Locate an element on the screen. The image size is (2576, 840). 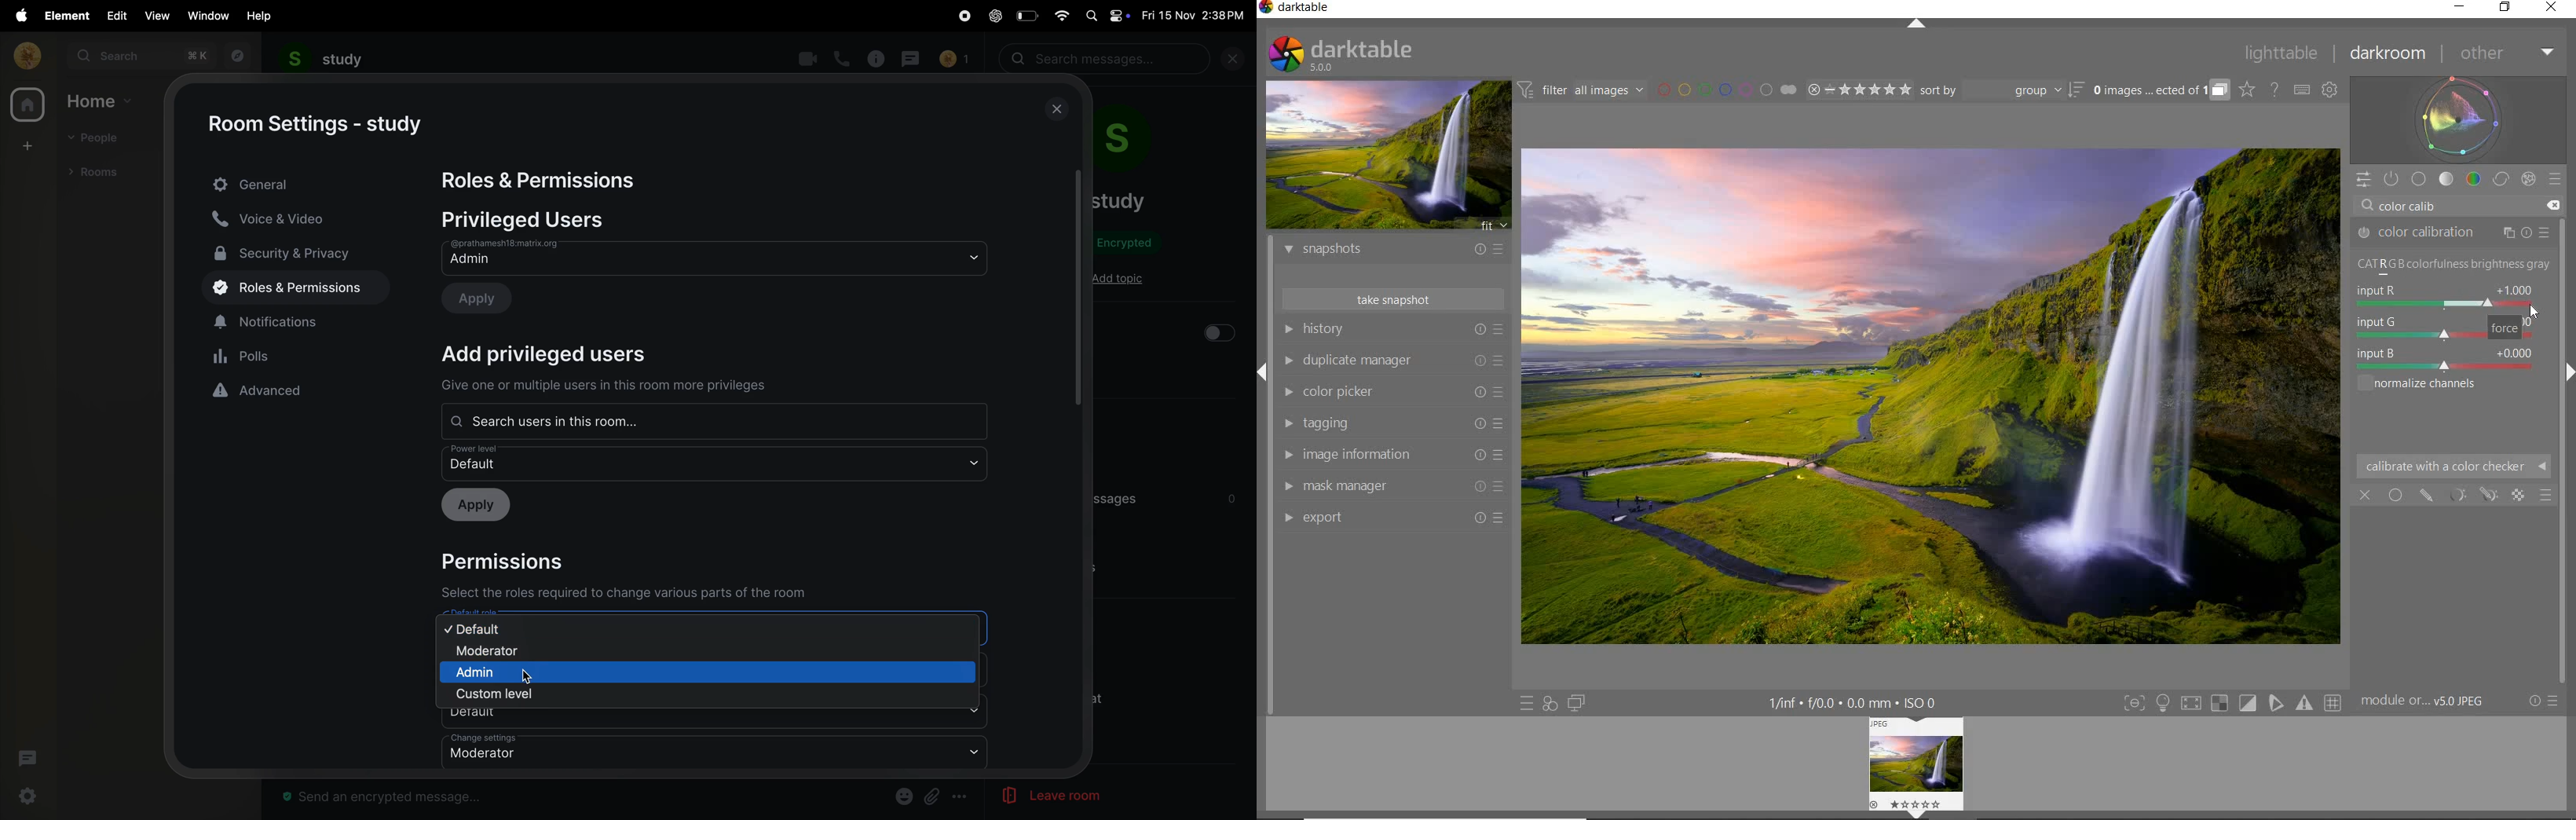
SET KEYBOARD SHORTCUTS is located at coordinates (2303, 90).